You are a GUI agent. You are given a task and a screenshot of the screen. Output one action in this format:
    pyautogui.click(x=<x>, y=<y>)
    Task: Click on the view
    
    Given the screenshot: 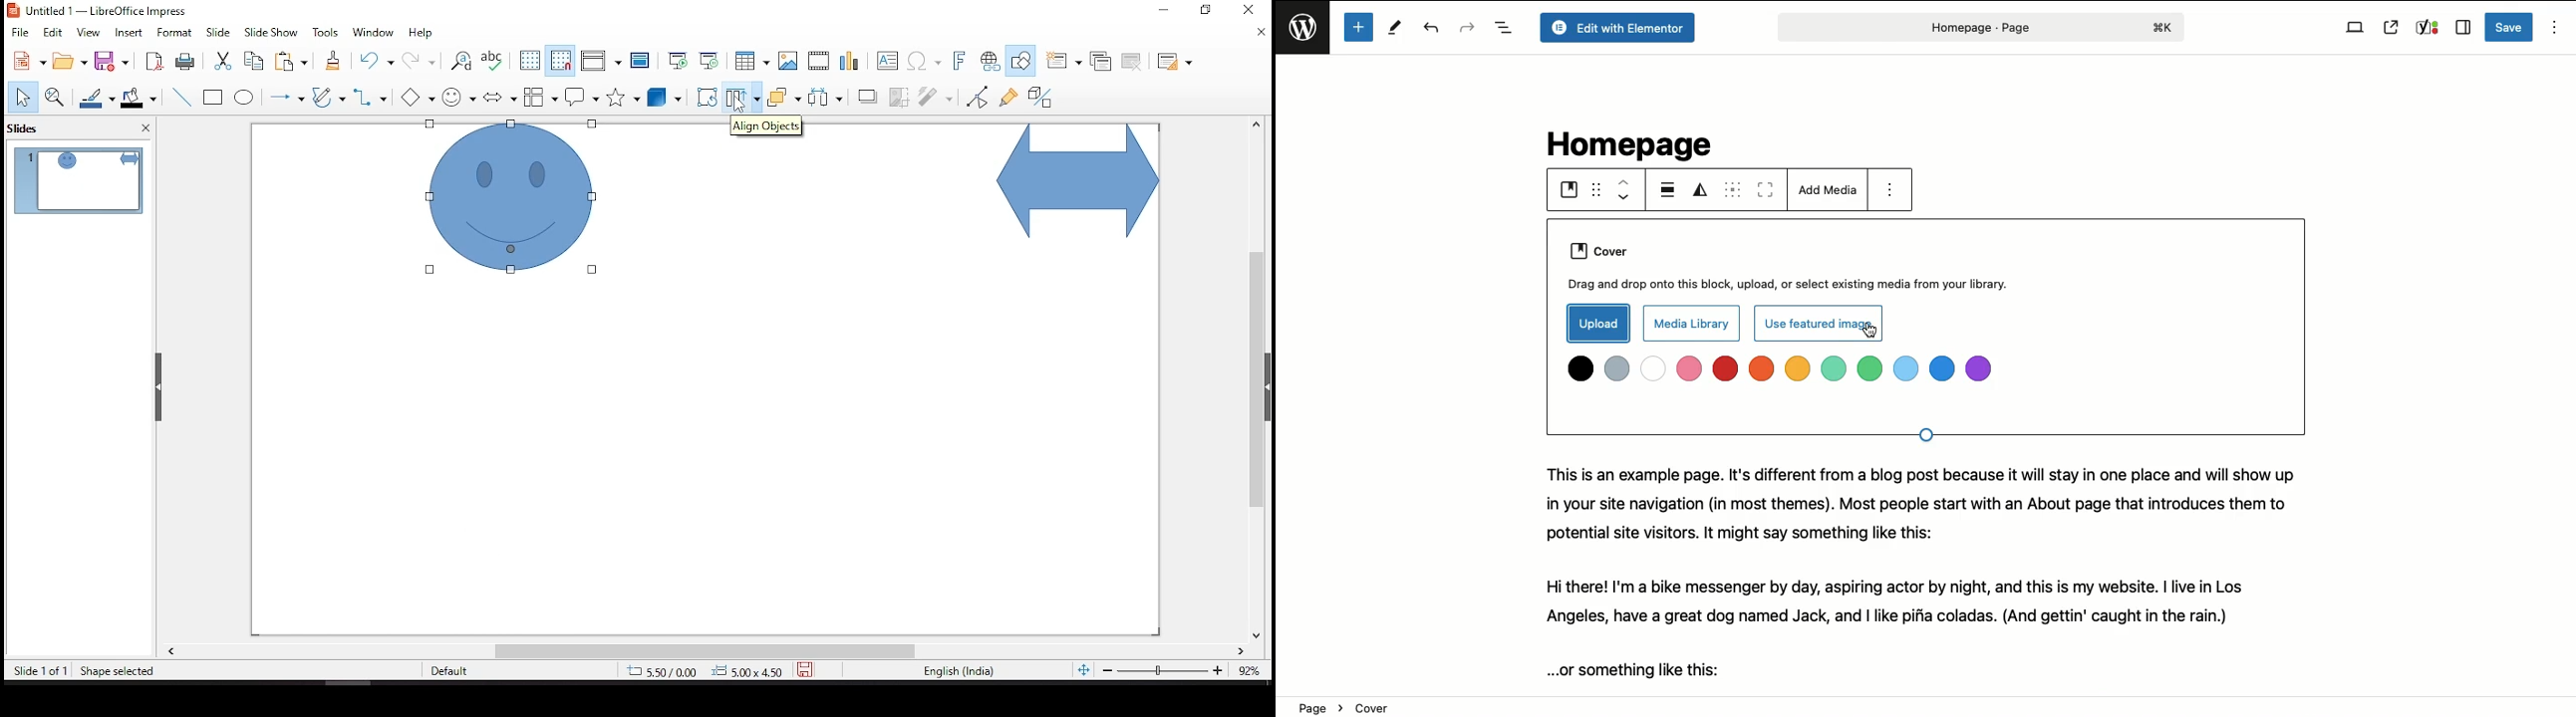 What is the action you would take?
    pyautogui.click(x=90, y=33)
    